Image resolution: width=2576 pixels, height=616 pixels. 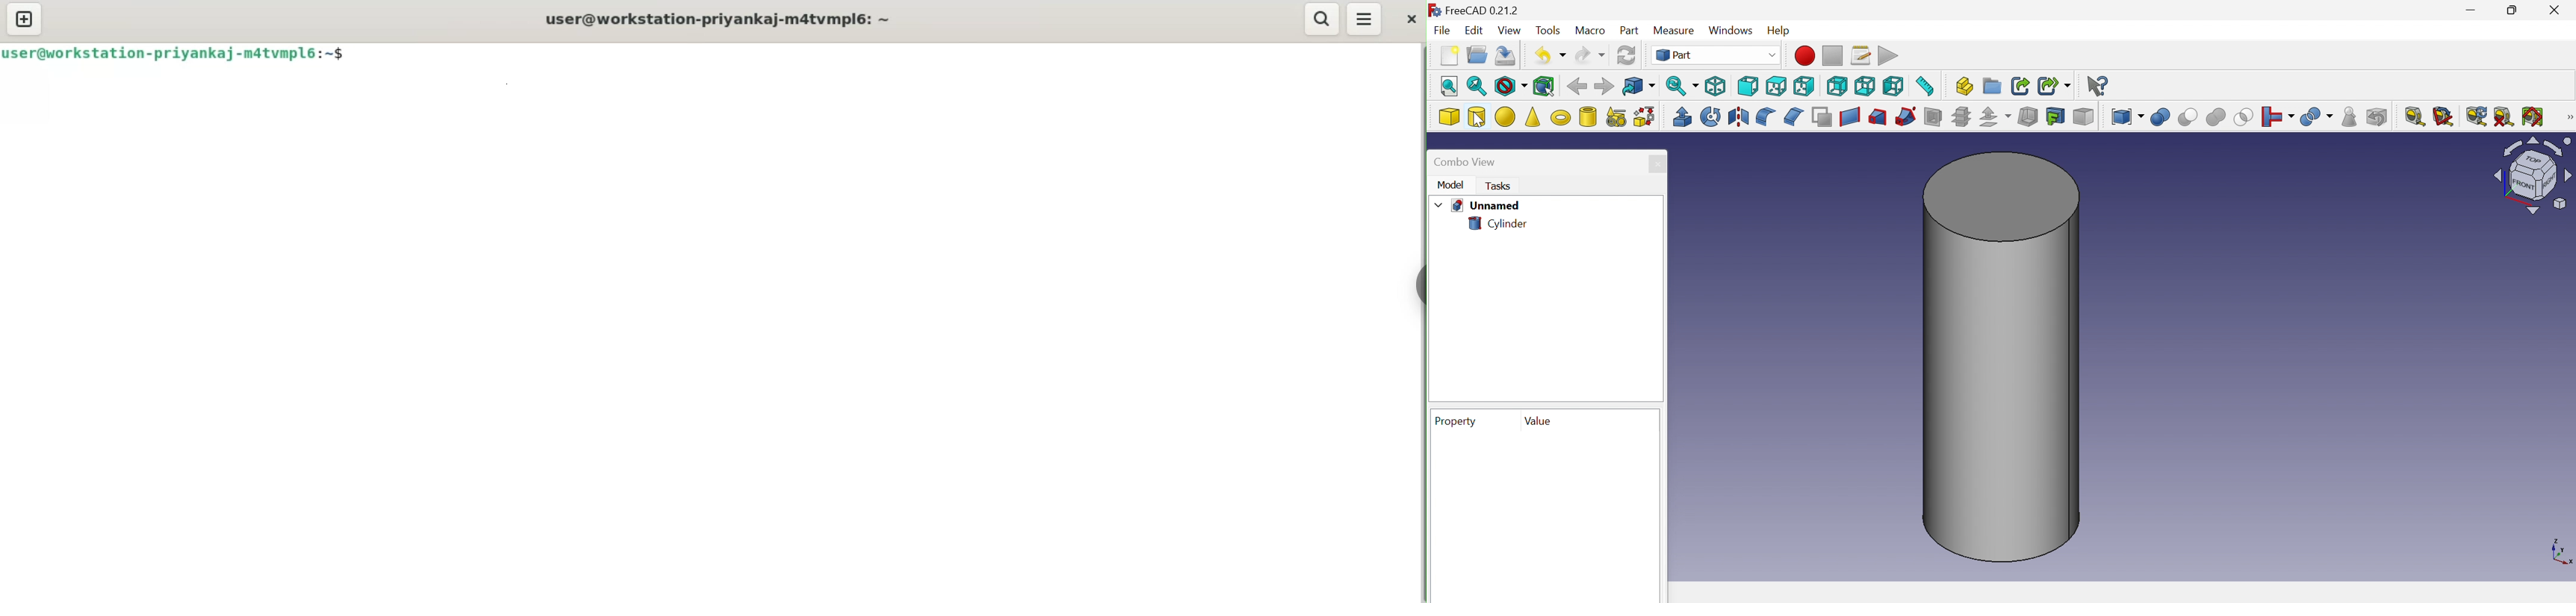 I want to click on File, so click(x=1441, y=29).